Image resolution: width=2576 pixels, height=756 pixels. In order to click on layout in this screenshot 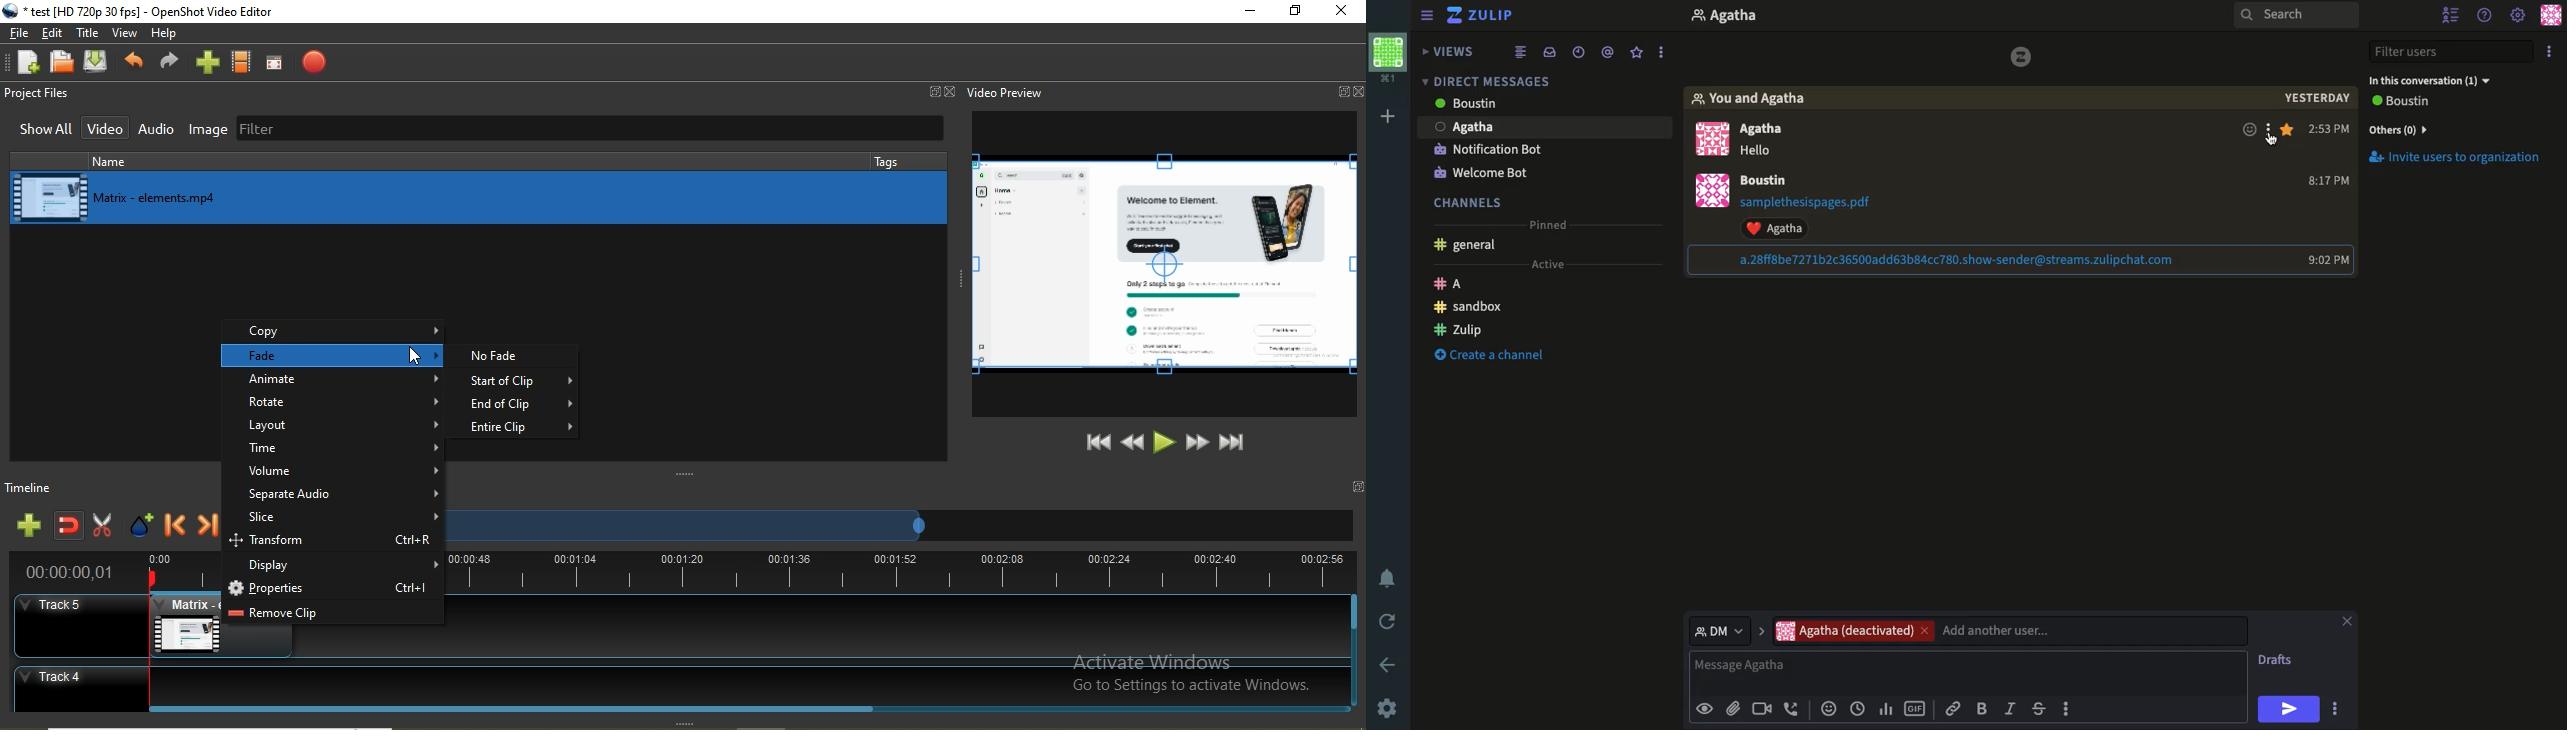, I will do `click(337, 425)`.